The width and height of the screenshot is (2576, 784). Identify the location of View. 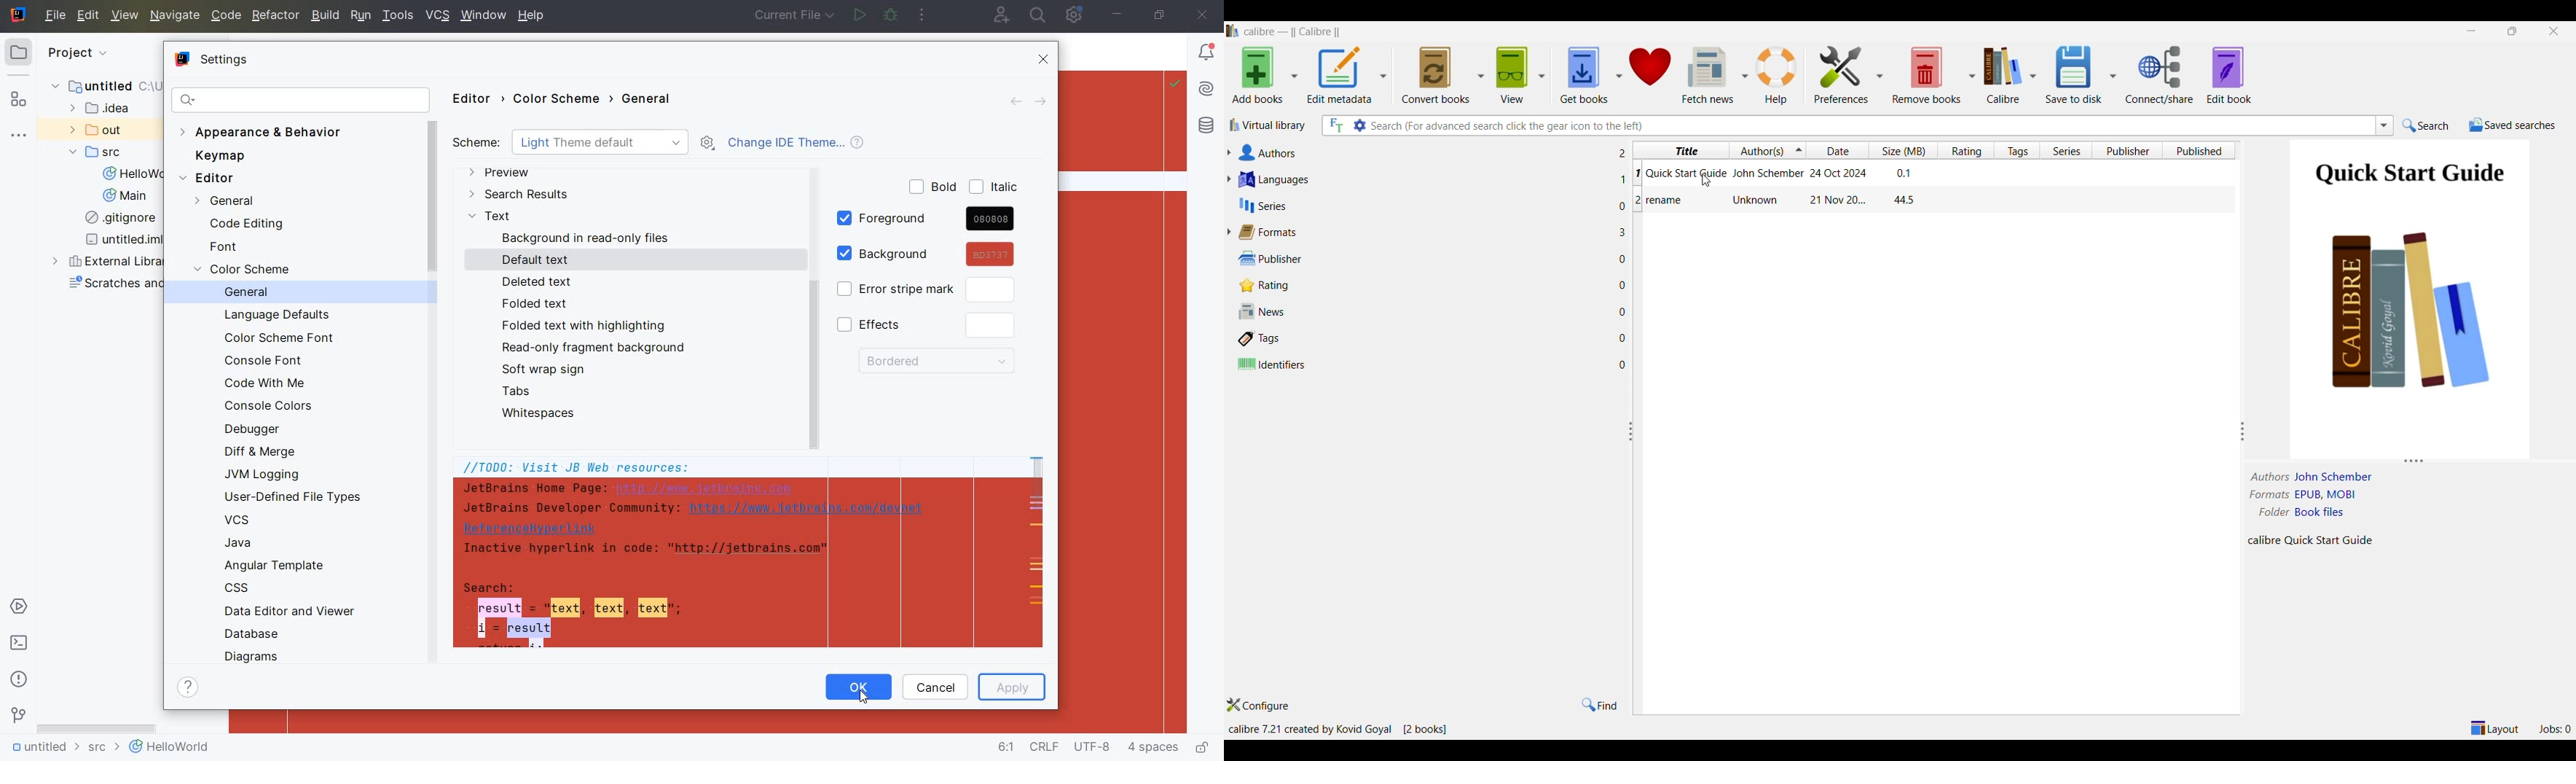
(1512, 75).